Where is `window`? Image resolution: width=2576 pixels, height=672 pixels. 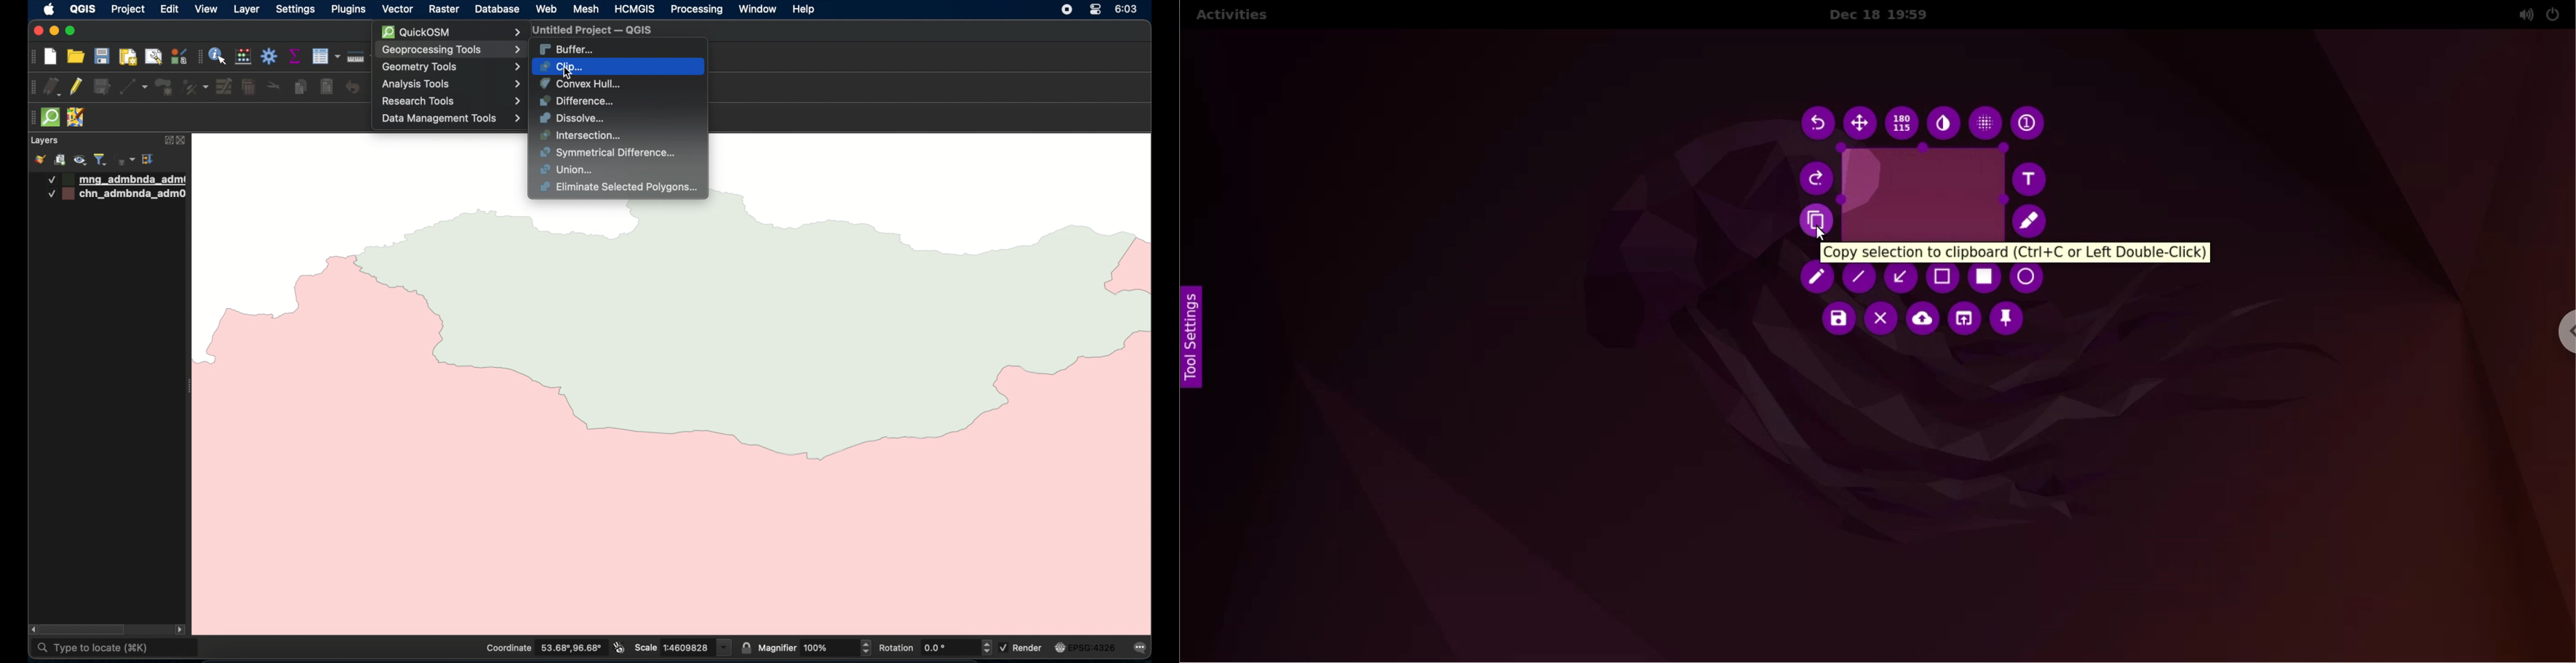
window is located at coordinates (759, 9).